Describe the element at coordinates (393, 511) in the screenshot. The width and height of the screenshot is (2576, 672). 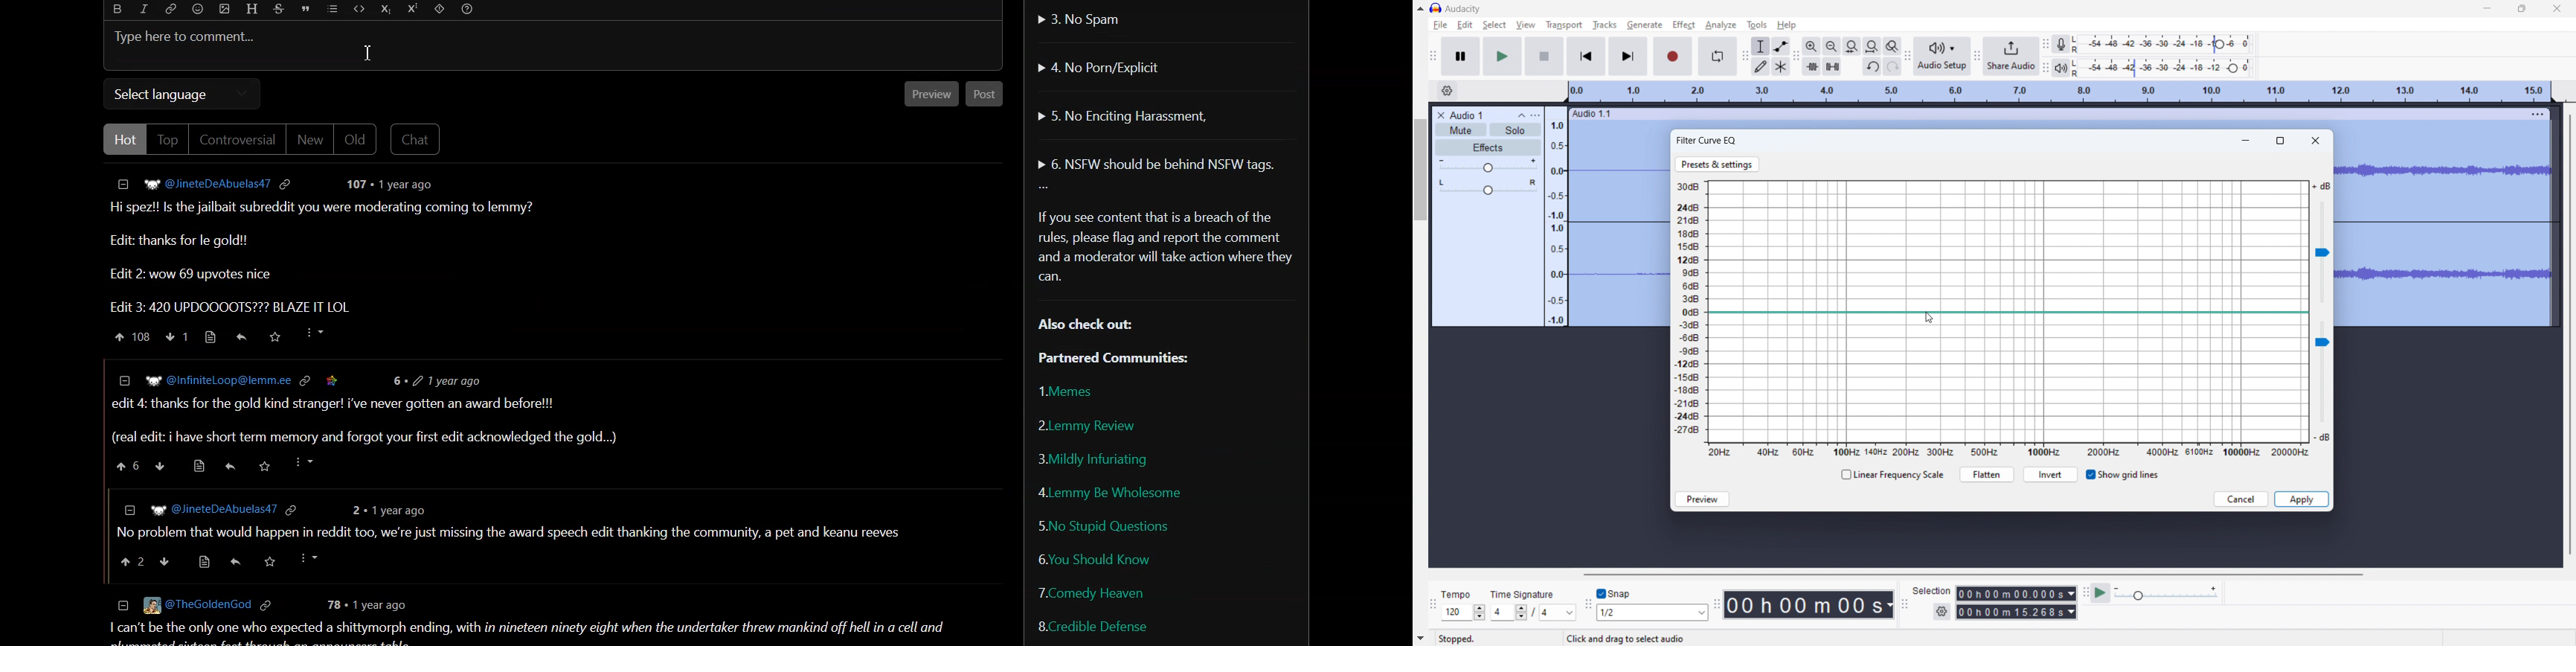
I see `2 + 1year ago` at that location.